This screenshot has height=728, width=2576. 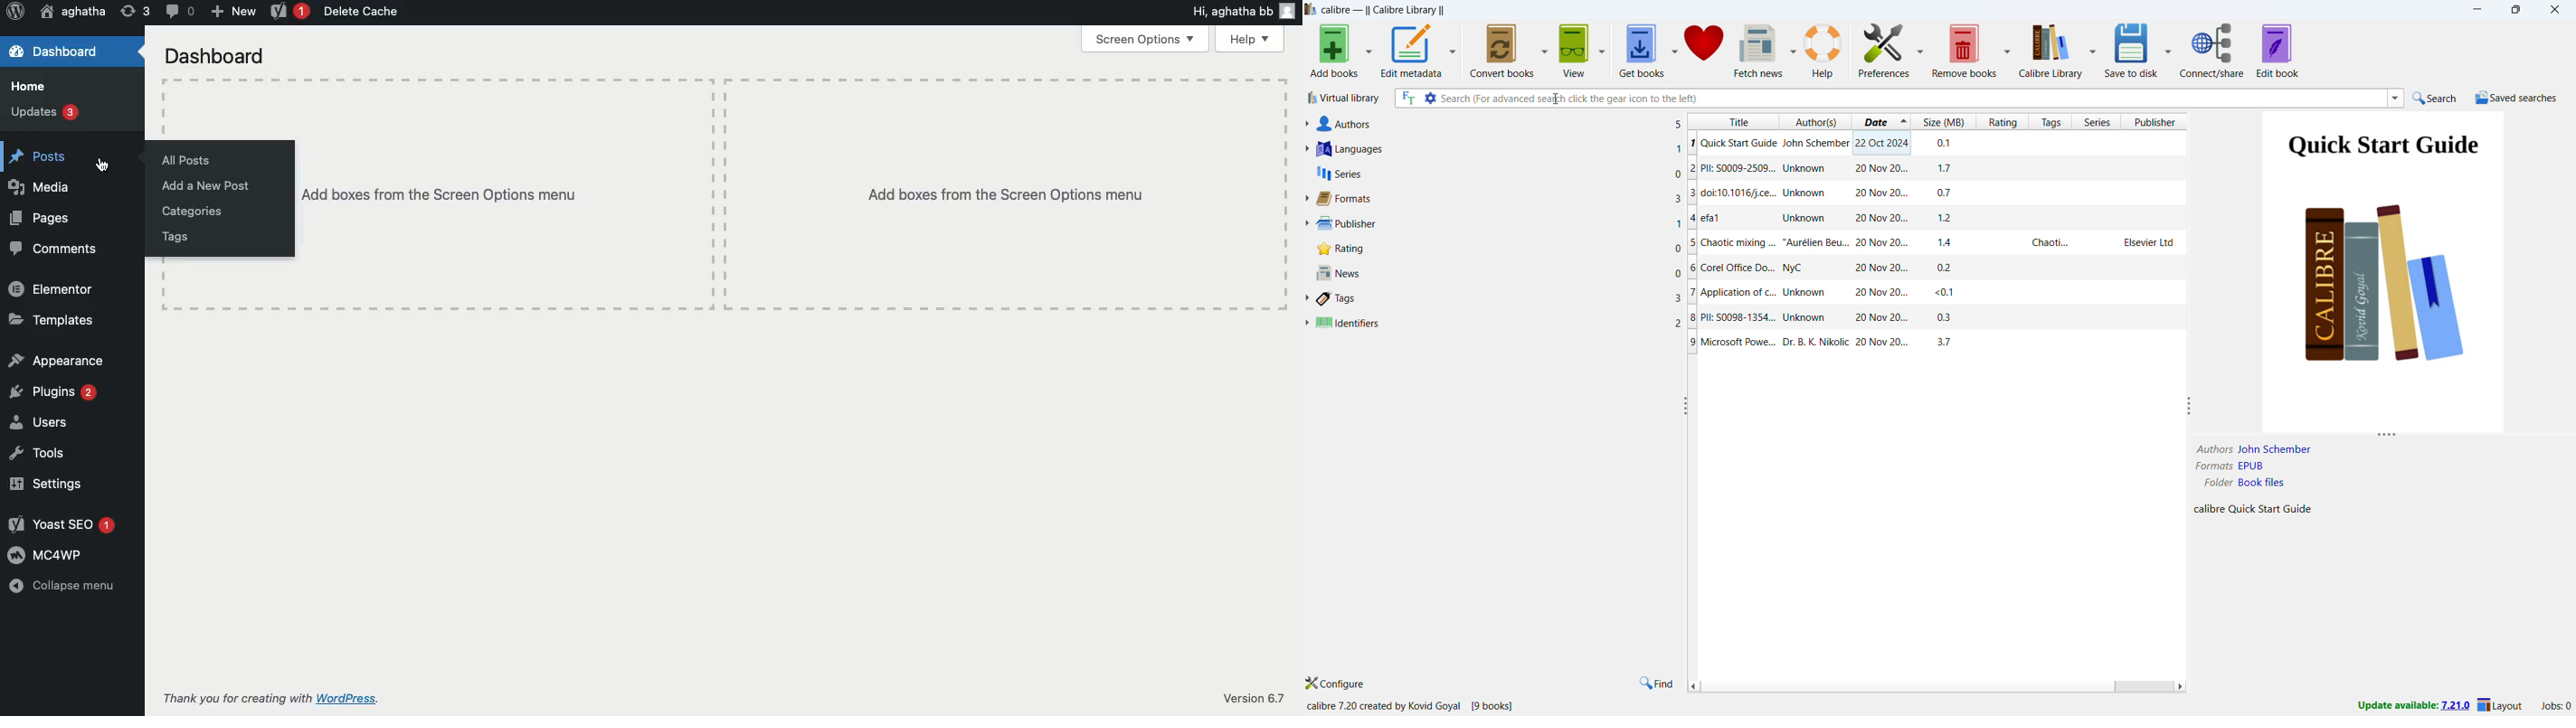 What do you see at coordinates (25, 86) in the screenshot?
I see `Home` at bounding box center [25, 86].